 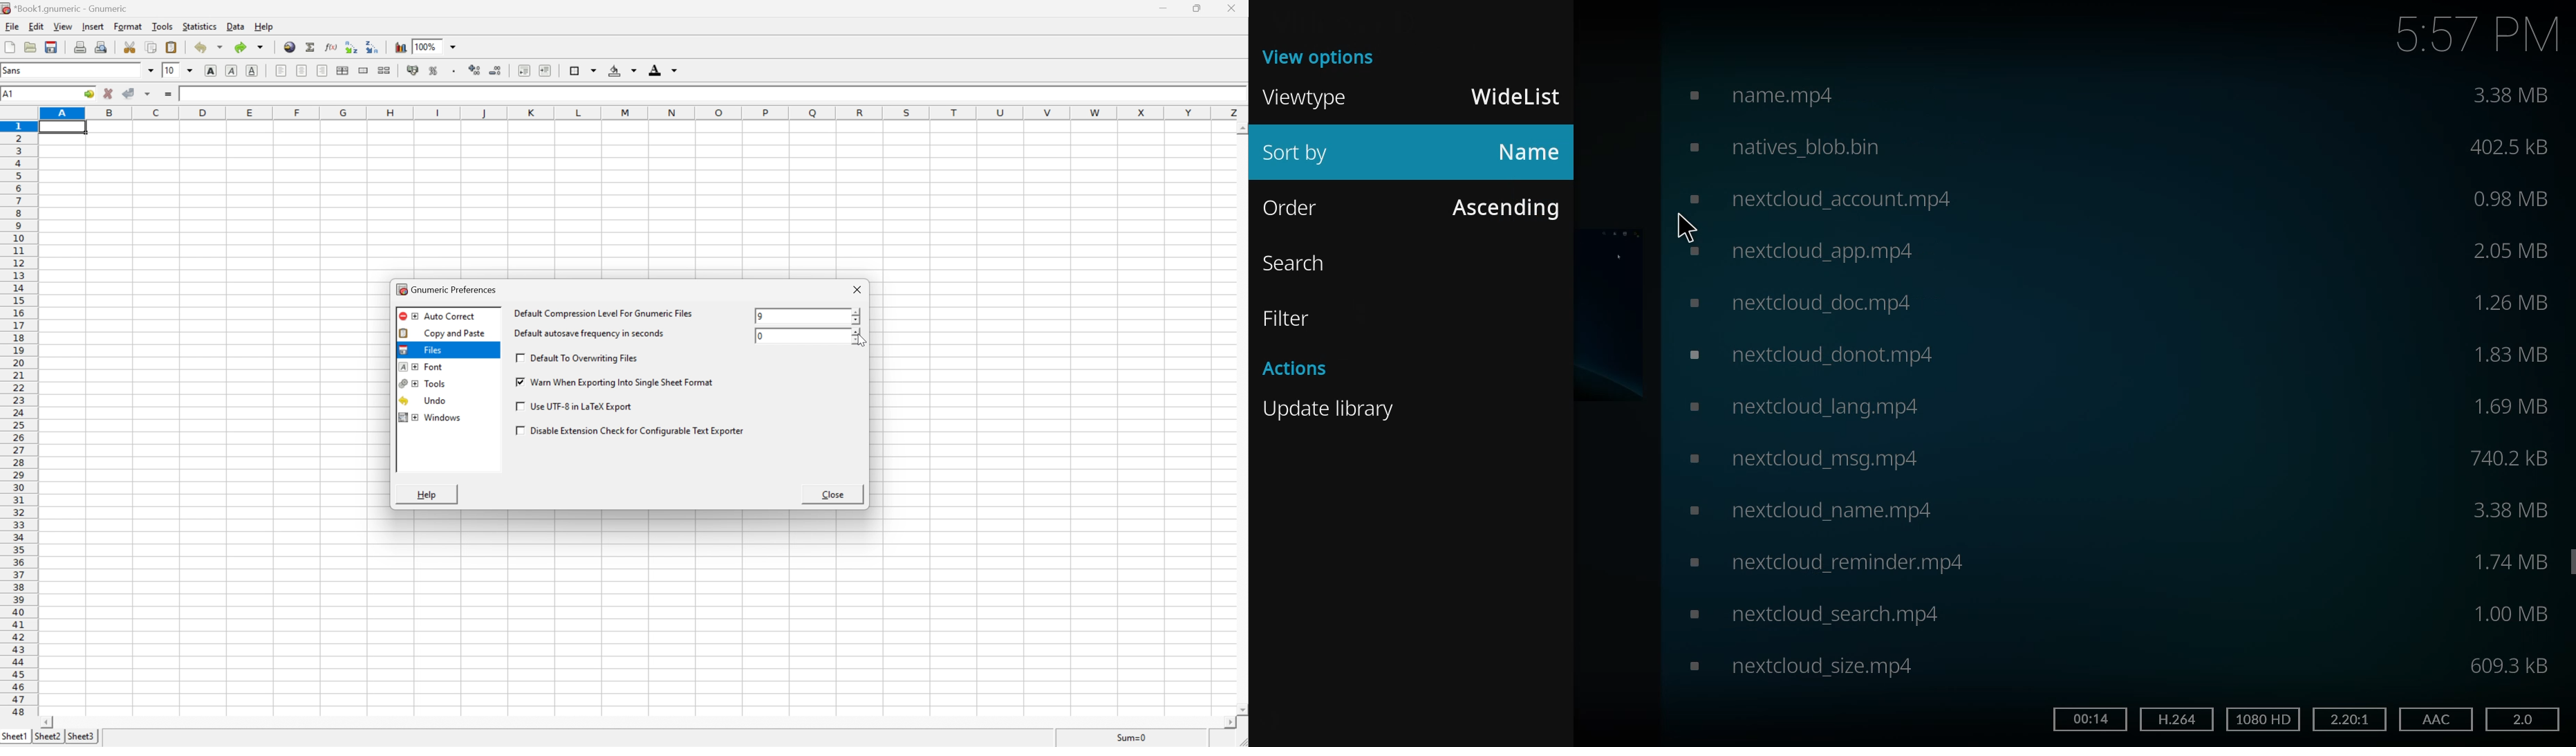 What do you see at coordinates (128, 26) in the screenshot?
I see `format` at bounding box center [128, 26].